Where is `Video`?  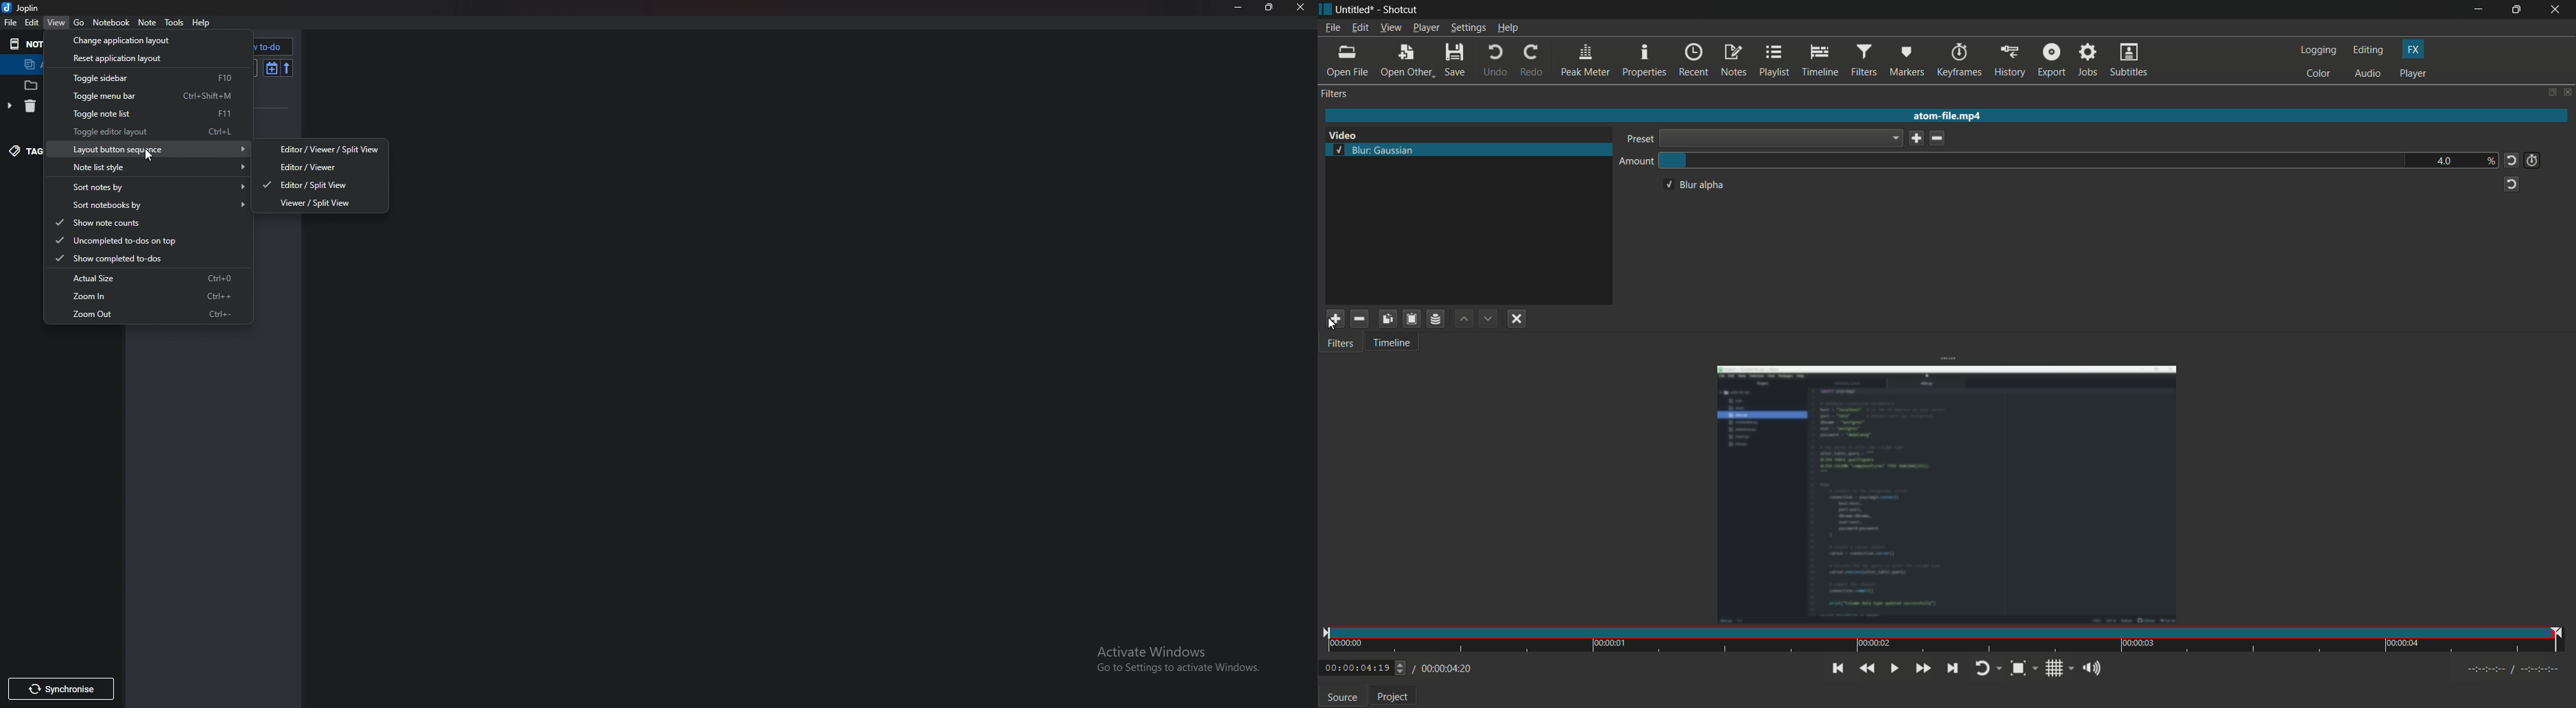 Video is located at coordinates (1349, 134).